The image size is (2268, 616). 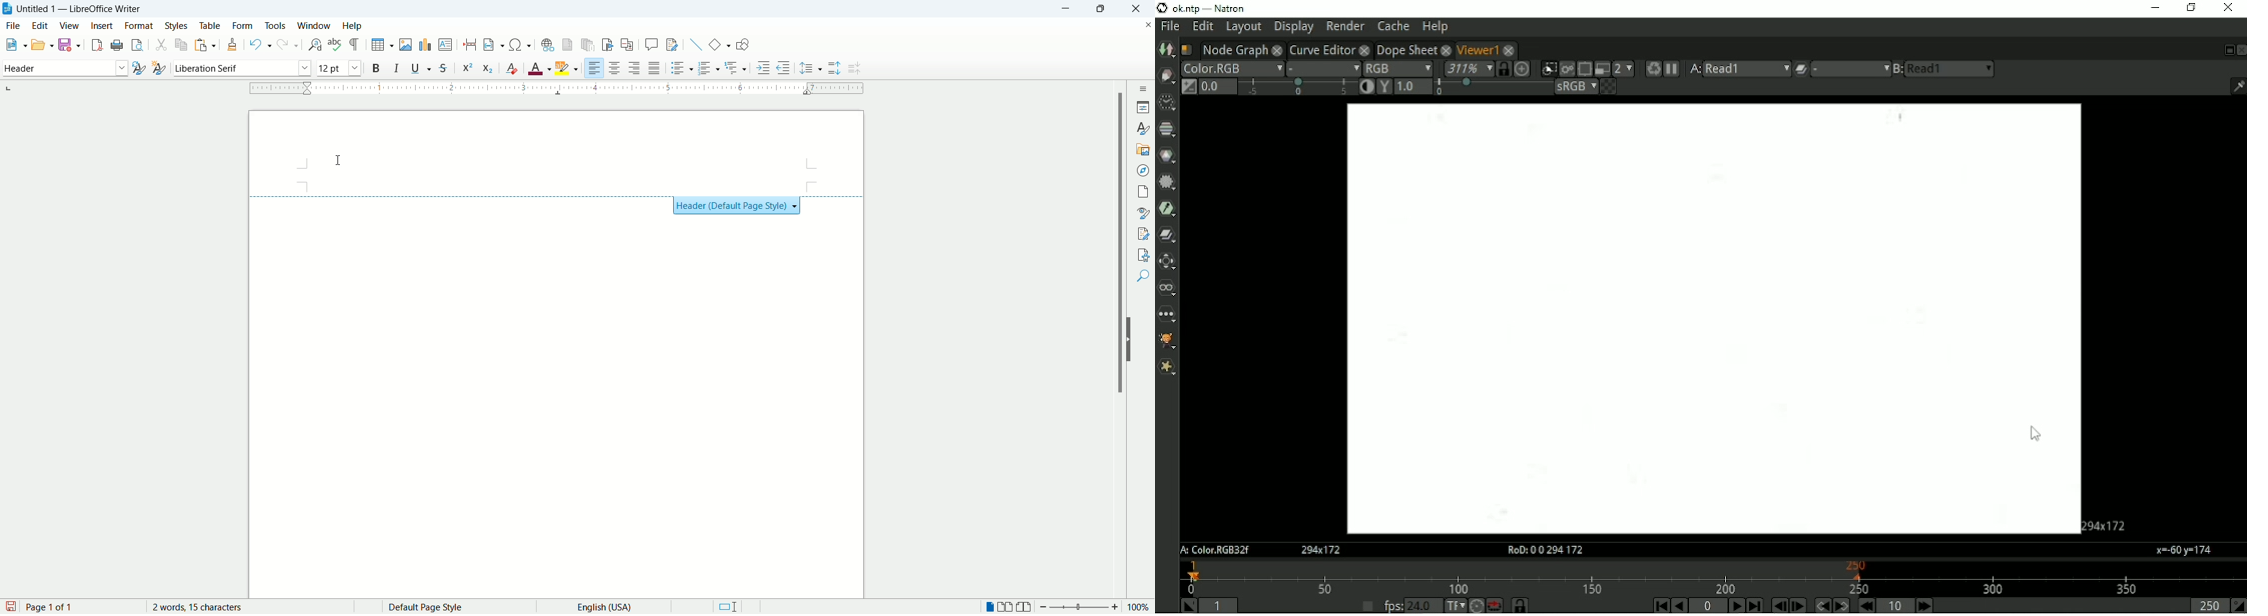 What do you see at coordinates (1625, 68) in the screenshot?
I see `Scale down rendered image` at bounding box center [1625, 68].